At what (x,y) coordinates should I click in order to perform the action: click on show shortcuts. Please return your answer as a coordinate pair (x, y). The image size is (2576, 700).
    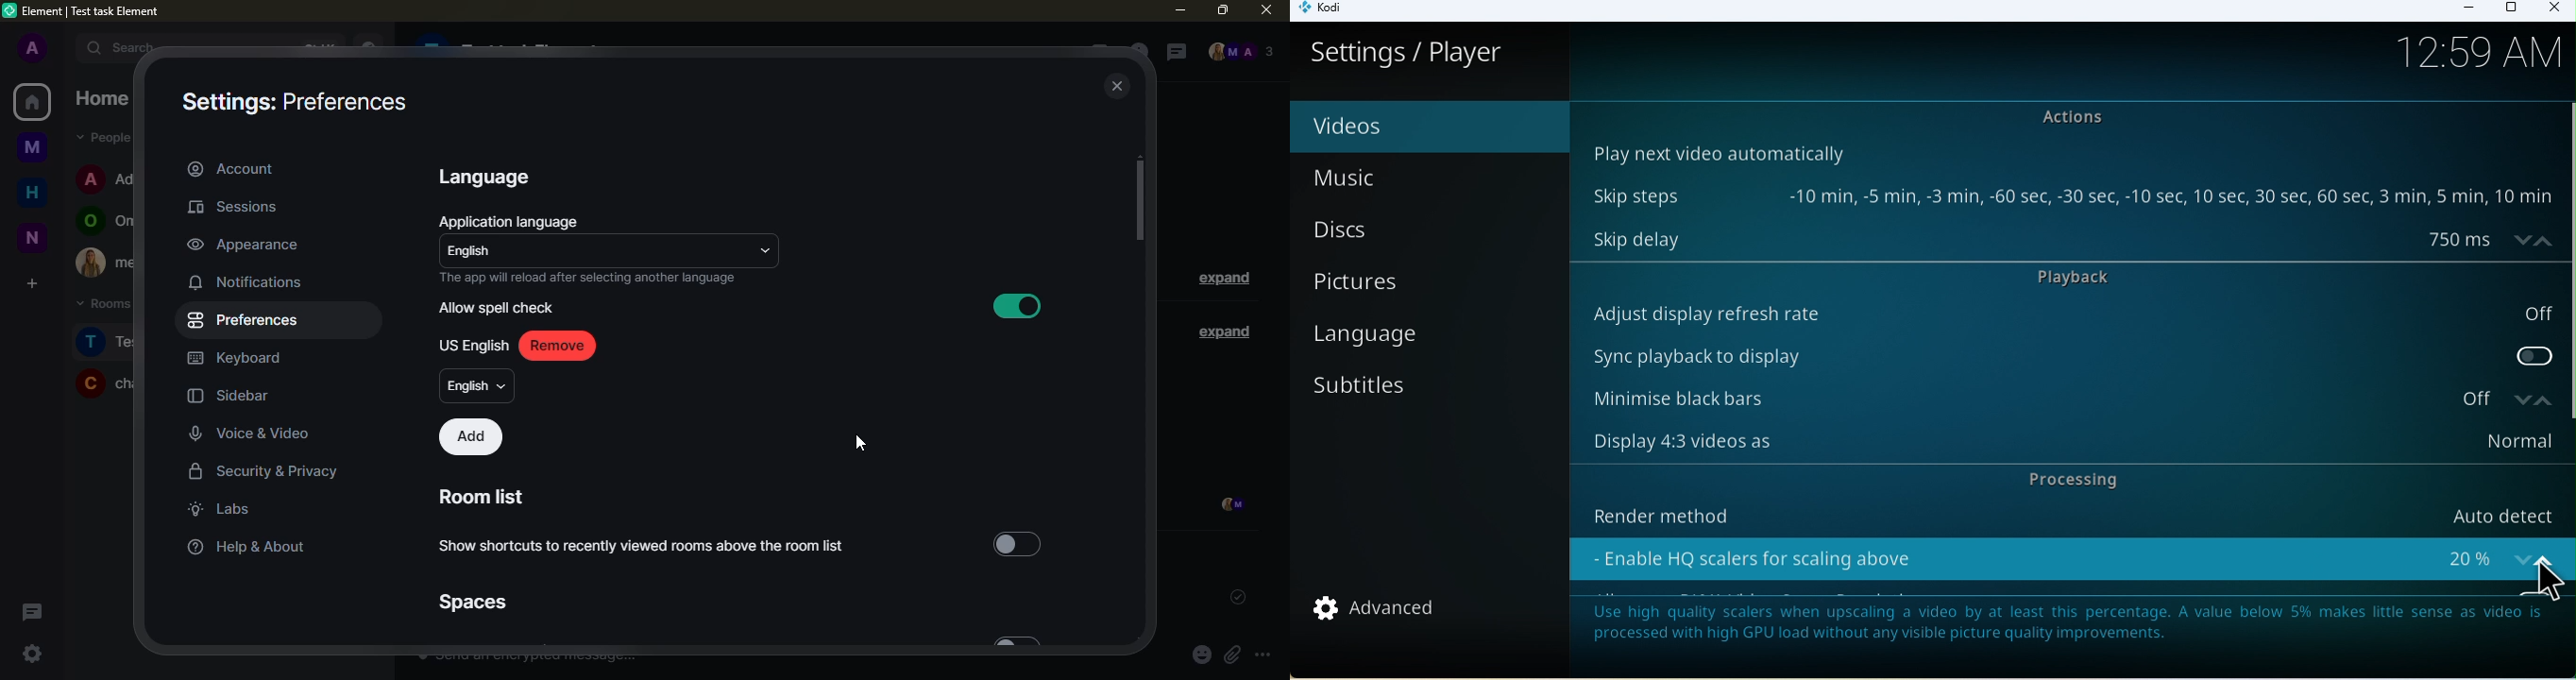
    Looking at the image, I should click on (649, 547).